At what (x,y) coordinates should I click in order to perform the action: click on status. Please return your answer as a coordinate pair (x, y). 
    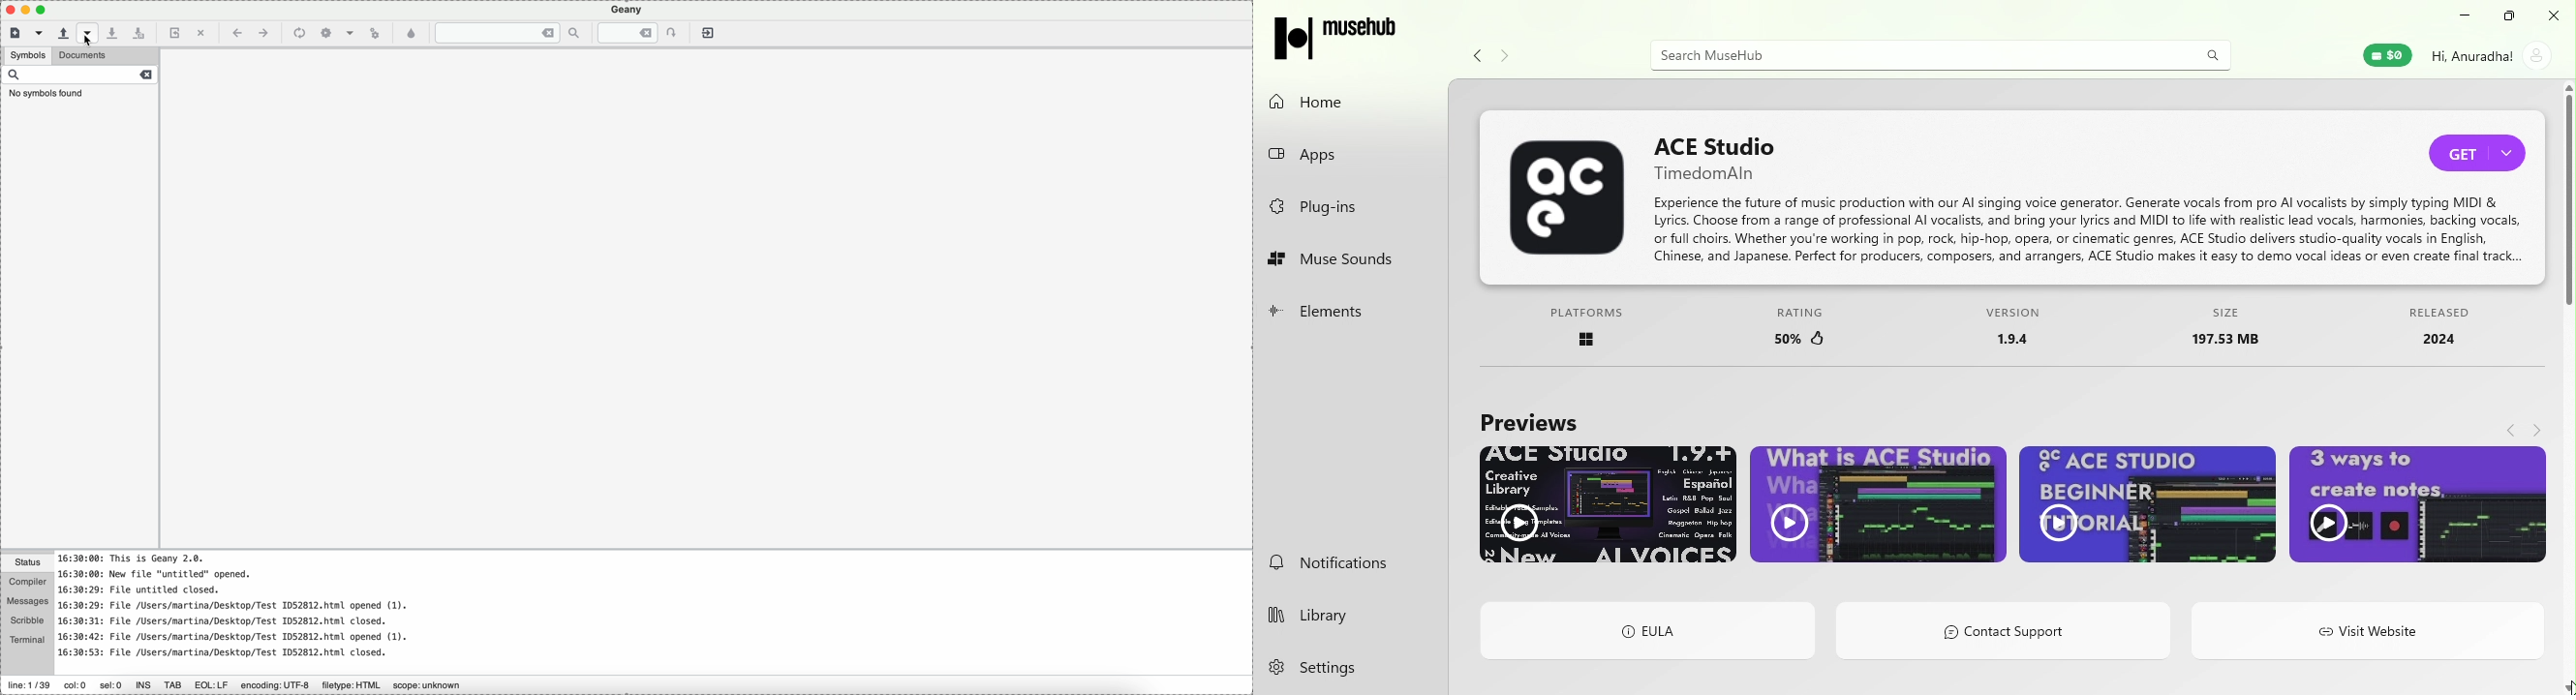
    Looking at the image, I should click on (28, 563).